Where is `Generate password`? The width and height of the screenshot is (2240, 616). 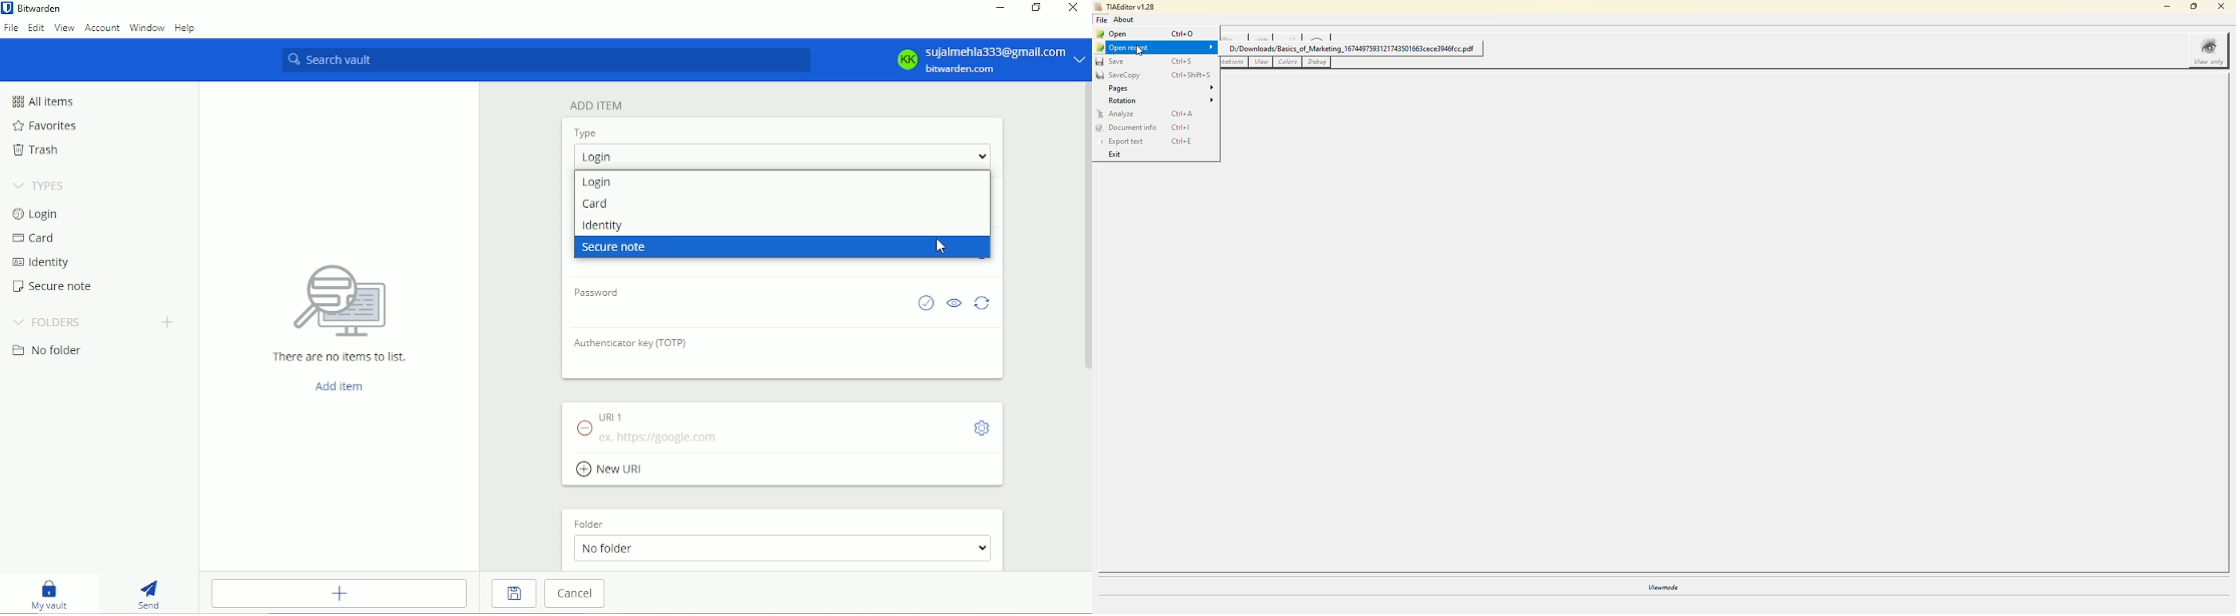 Generate password is located at coordinates (982, 303).